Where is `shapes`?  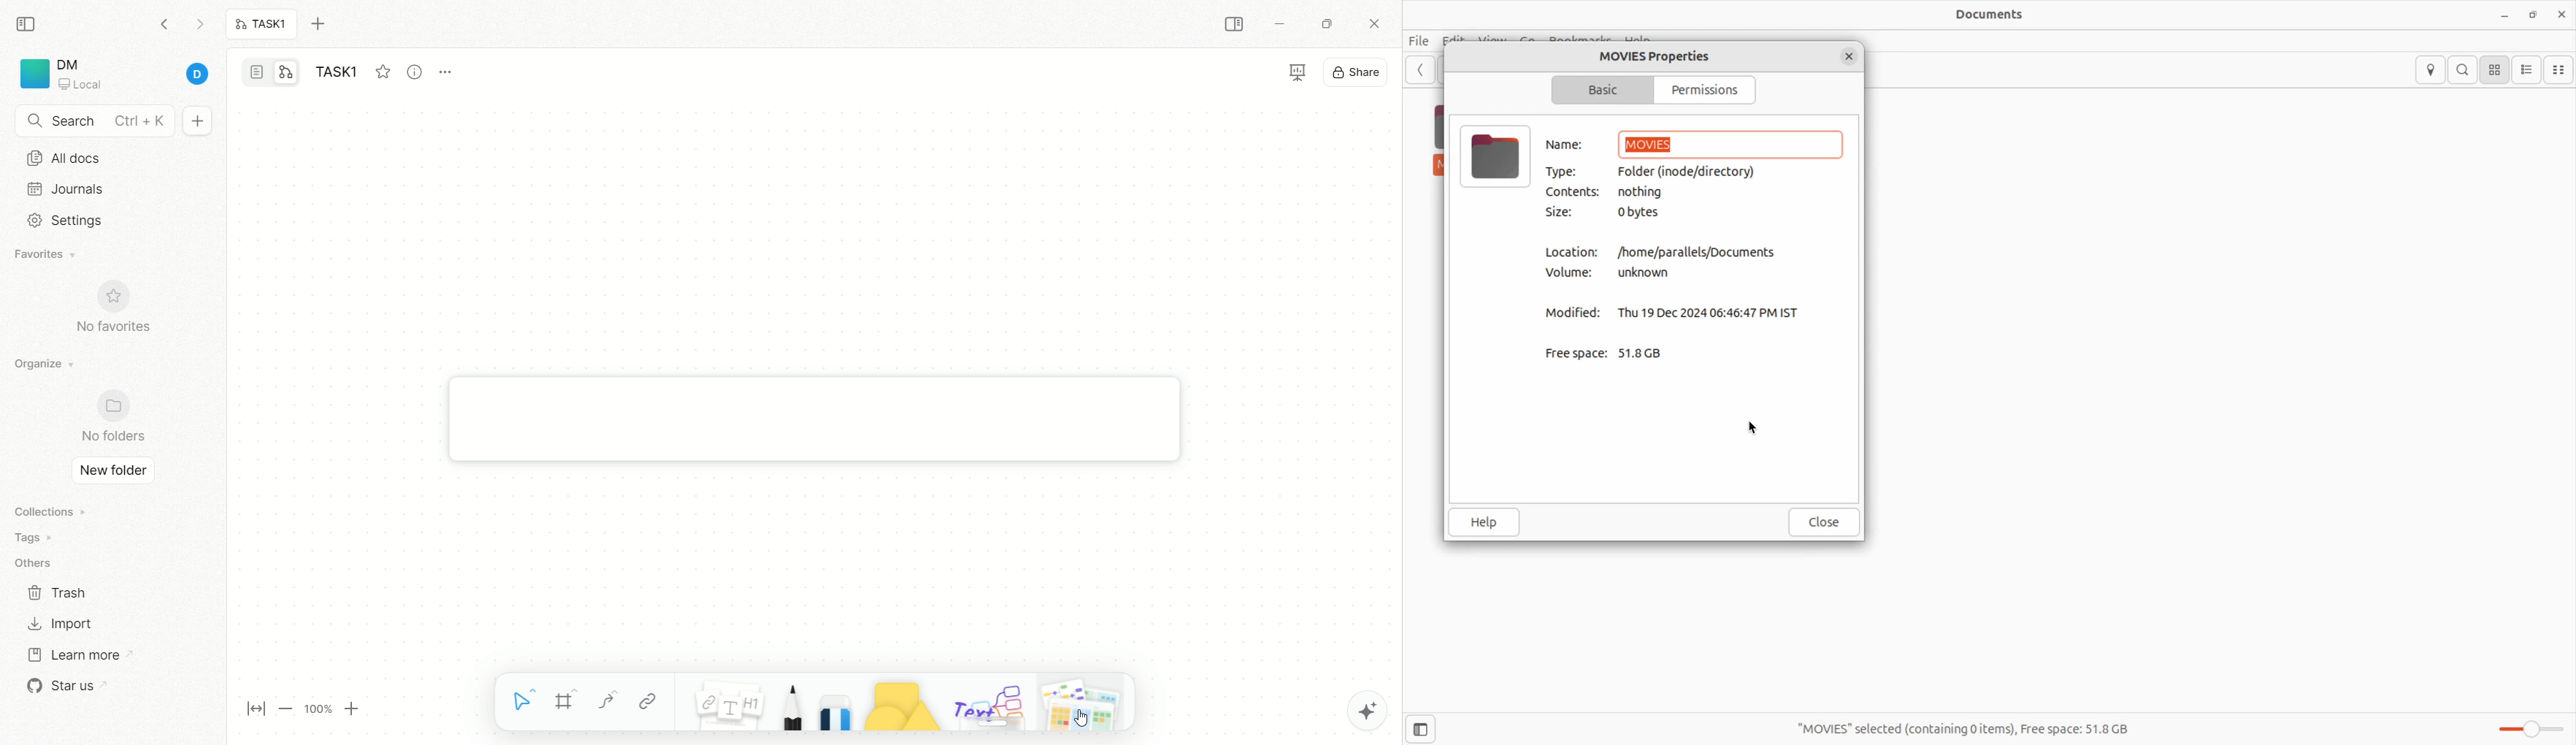 shapes is located at coordinates (894, 703).